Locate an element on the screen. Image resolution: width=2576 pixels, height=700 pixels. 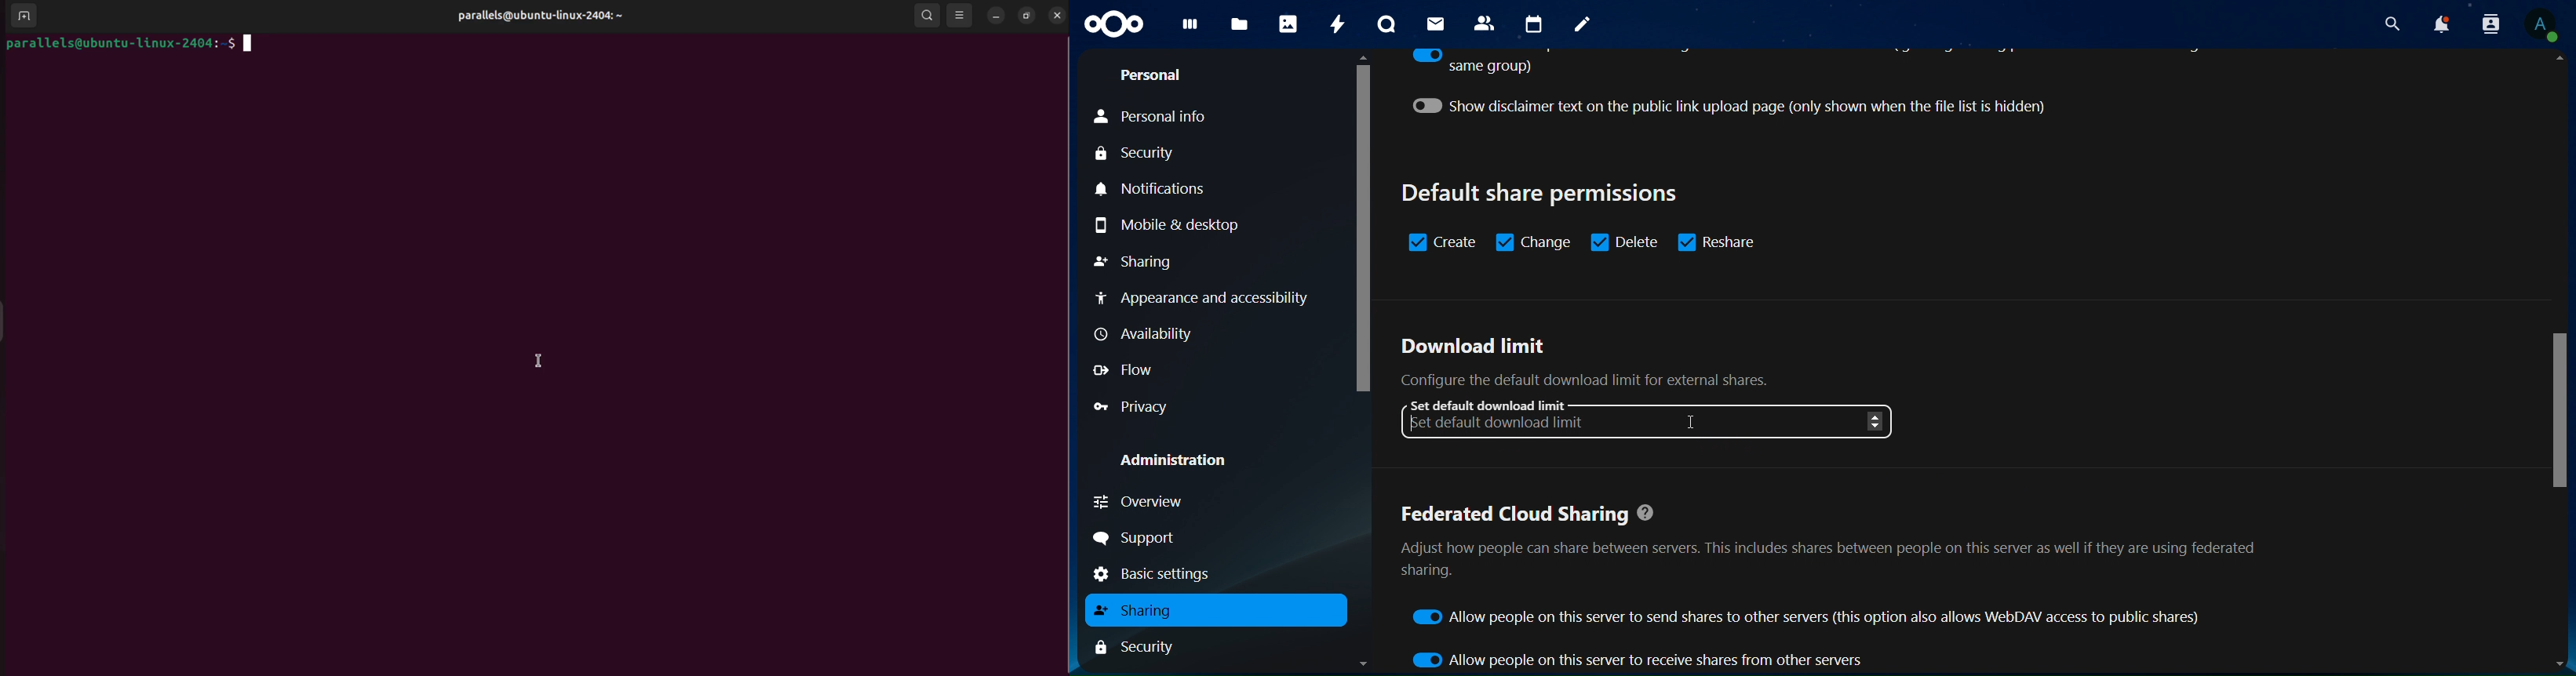
notifications is located at coordinates (2440, 24).